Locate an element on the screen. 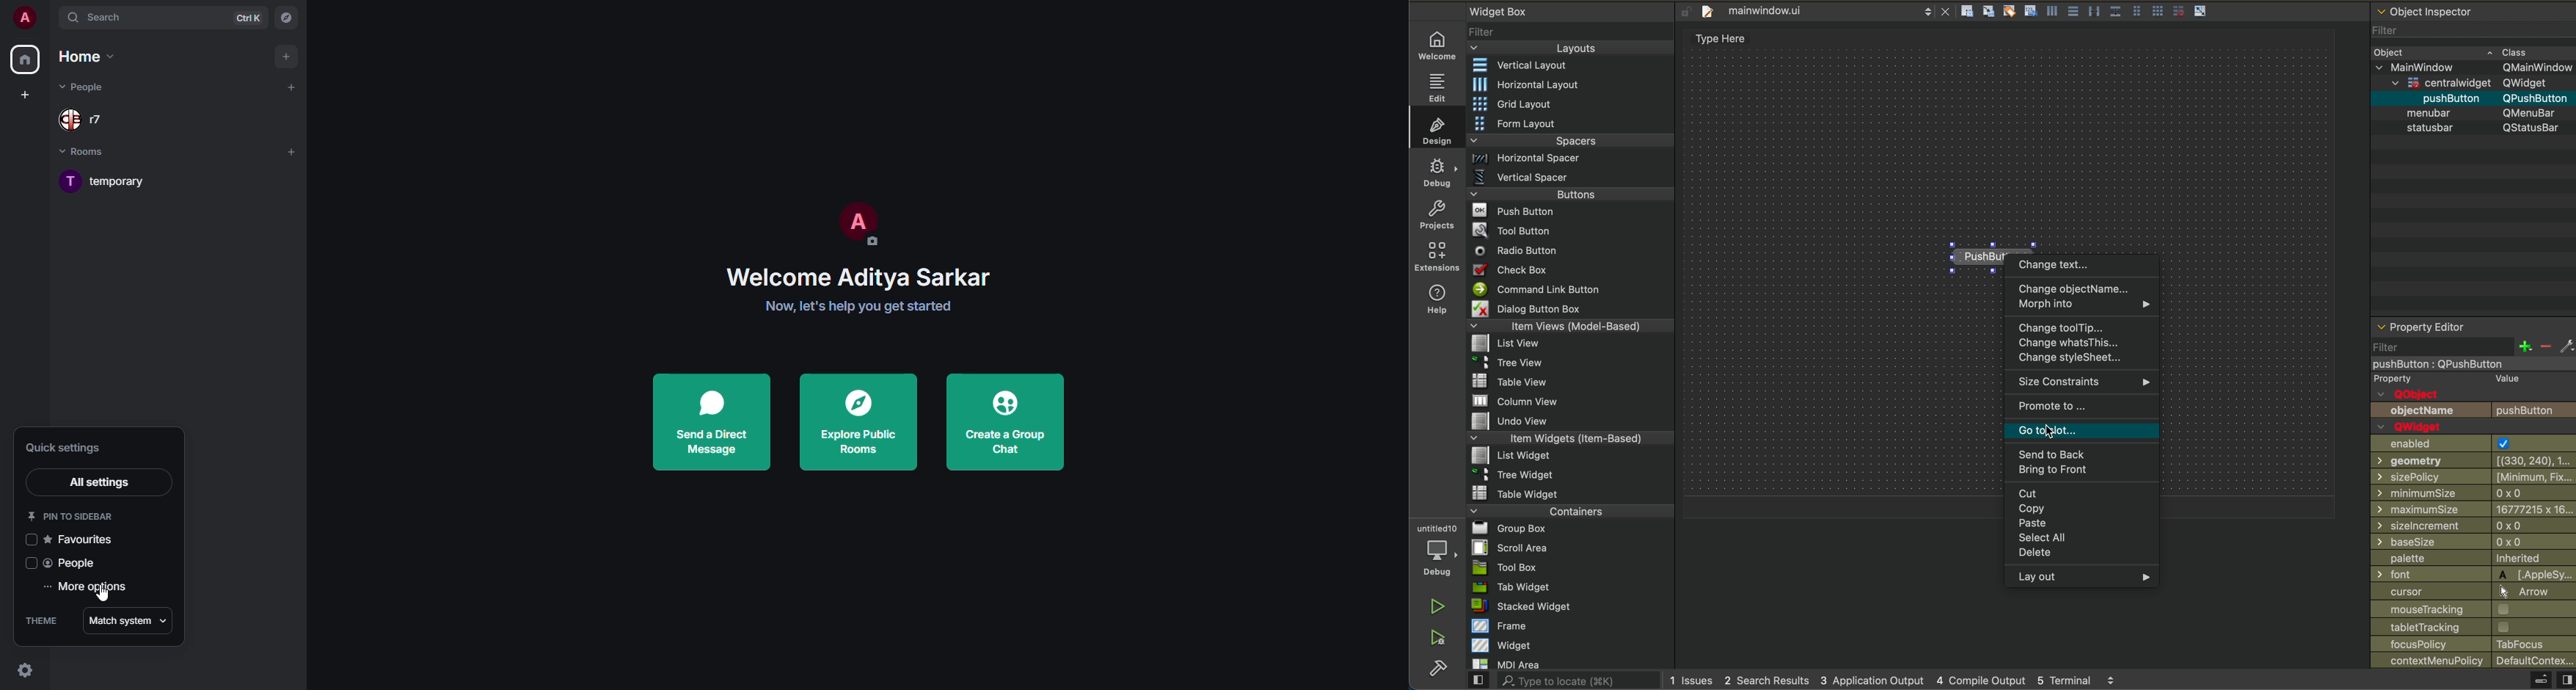 The width and height of the screenshot is (2576, 700). pushButton : QPushButton is located at coordinates (2442, 365).